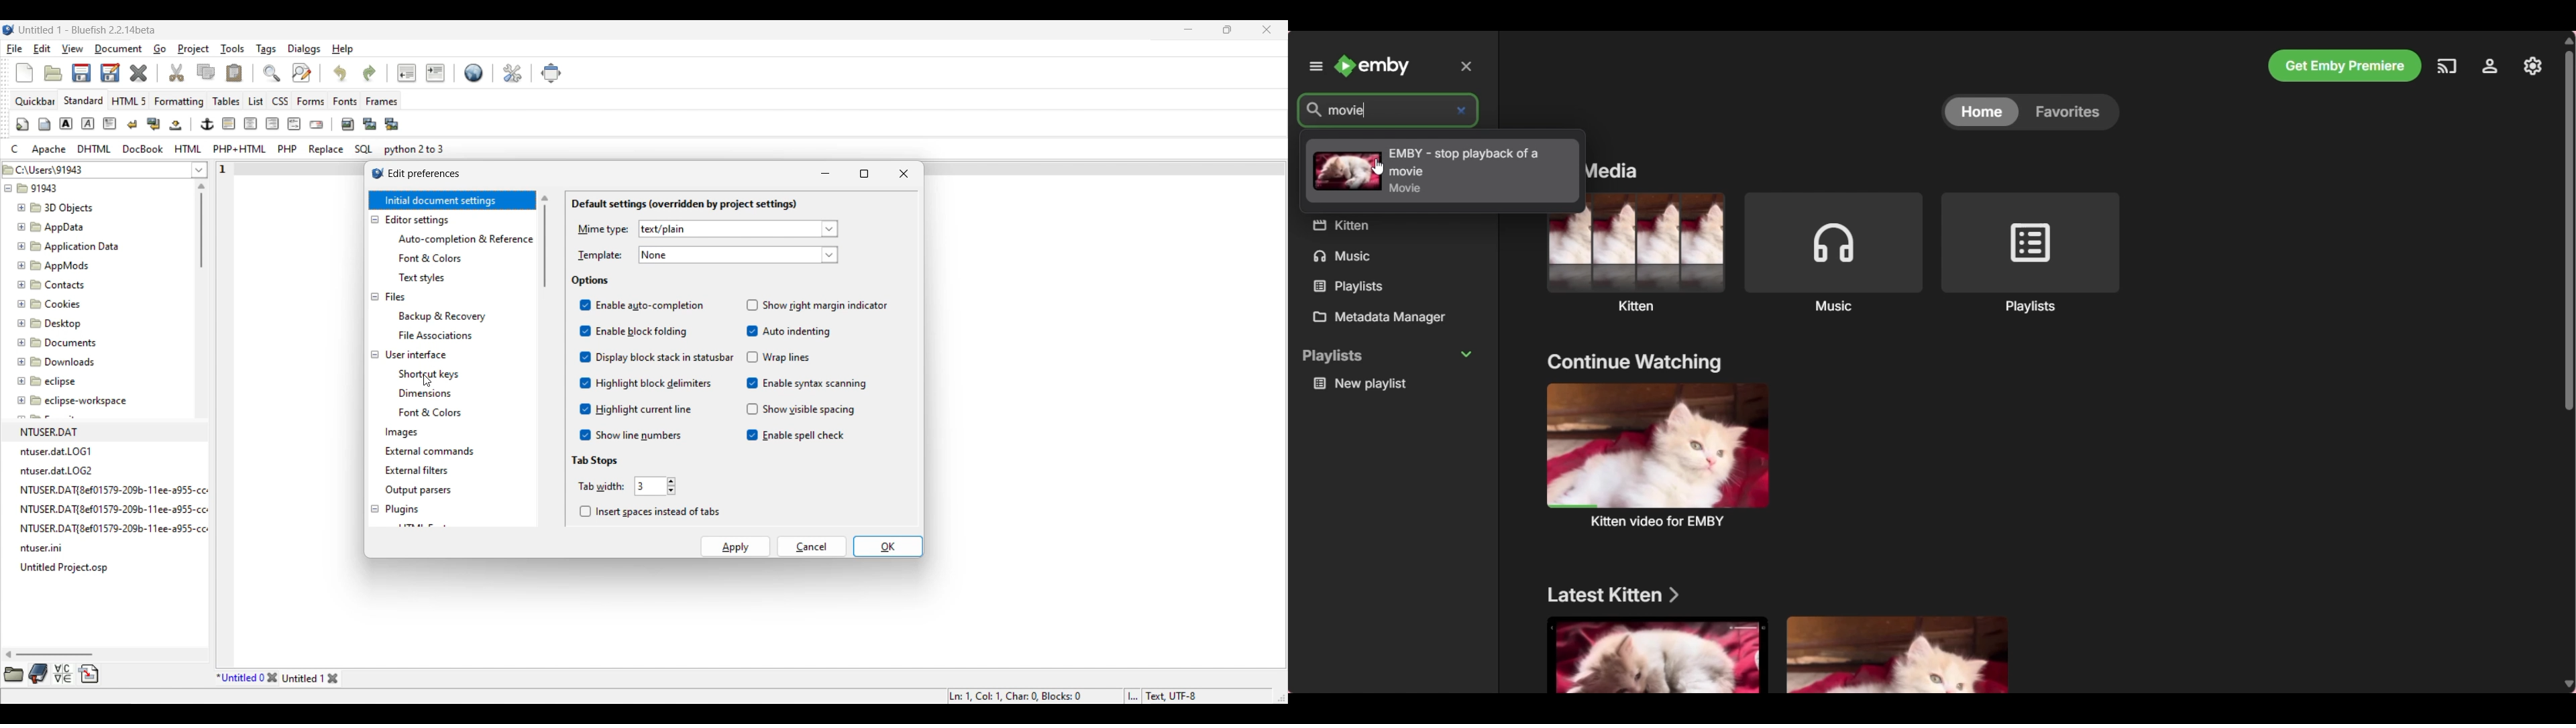 This screenshot has width=2576, height=728. What do you see at coordinates (818, 304) in the screenshot?
I see `(J Show right margin indicator` at bounding box center [818, 304].